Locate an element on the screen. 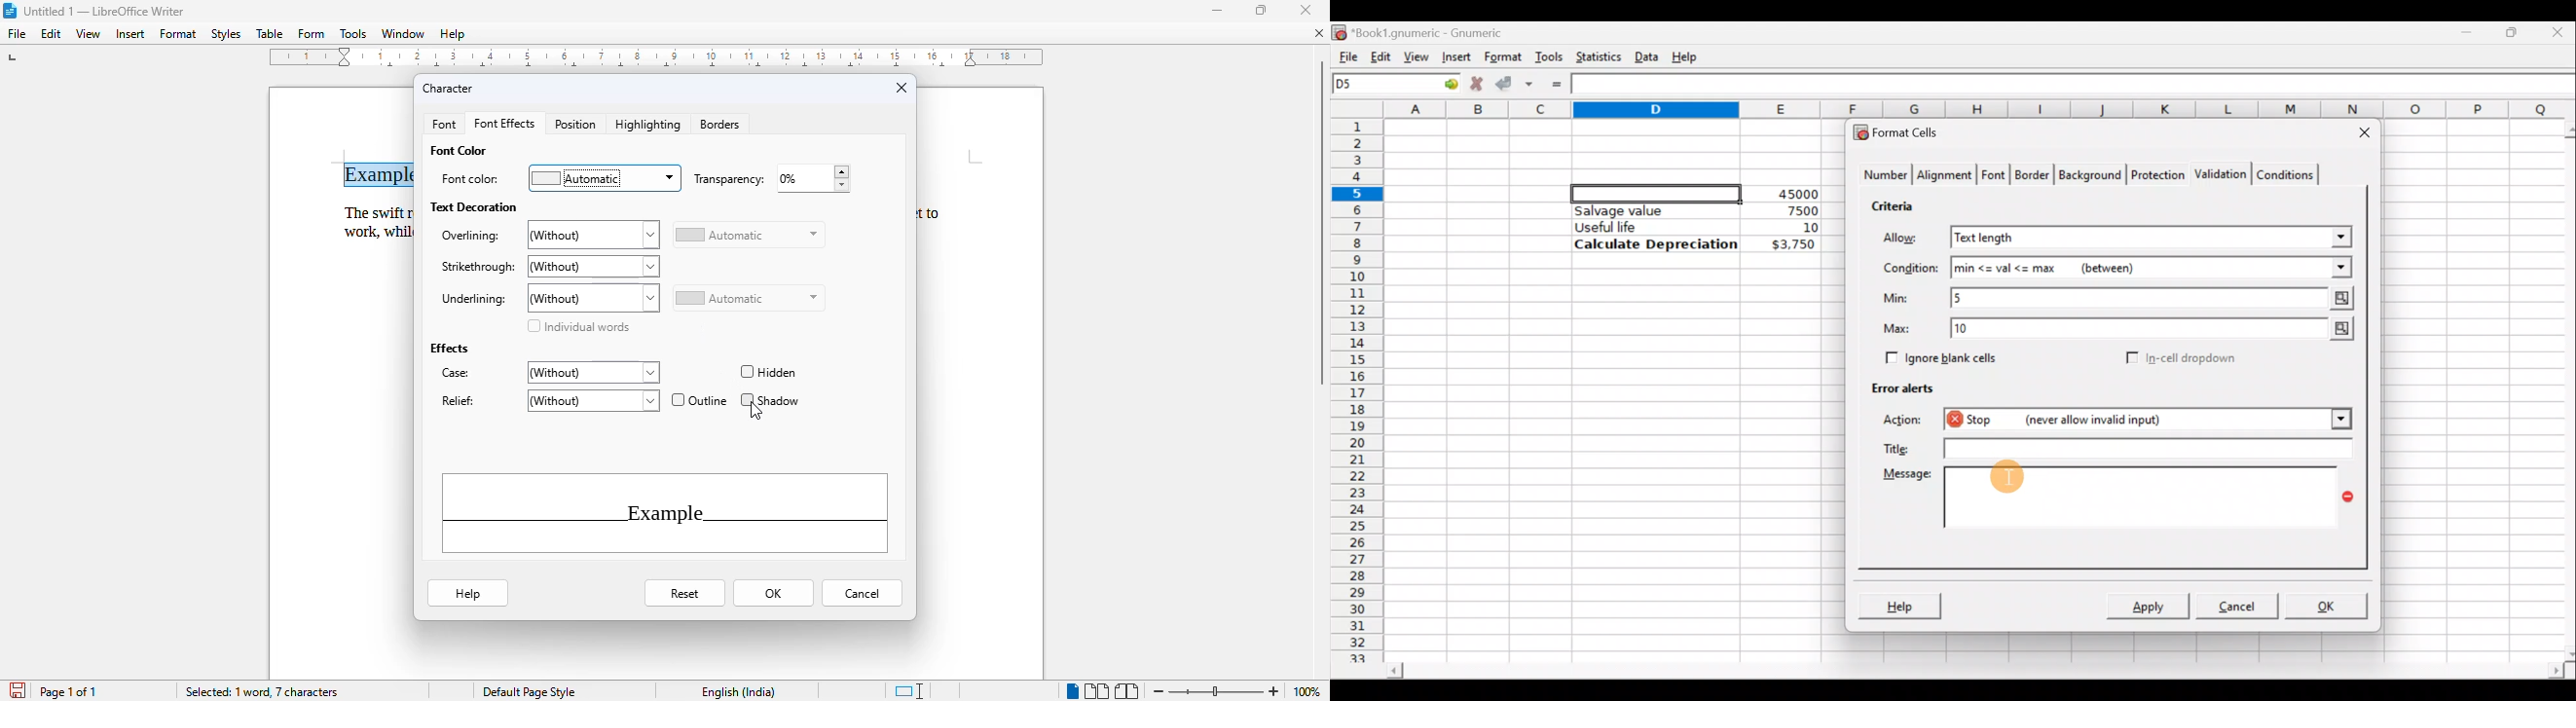  form is located at coordinates (312, 34).